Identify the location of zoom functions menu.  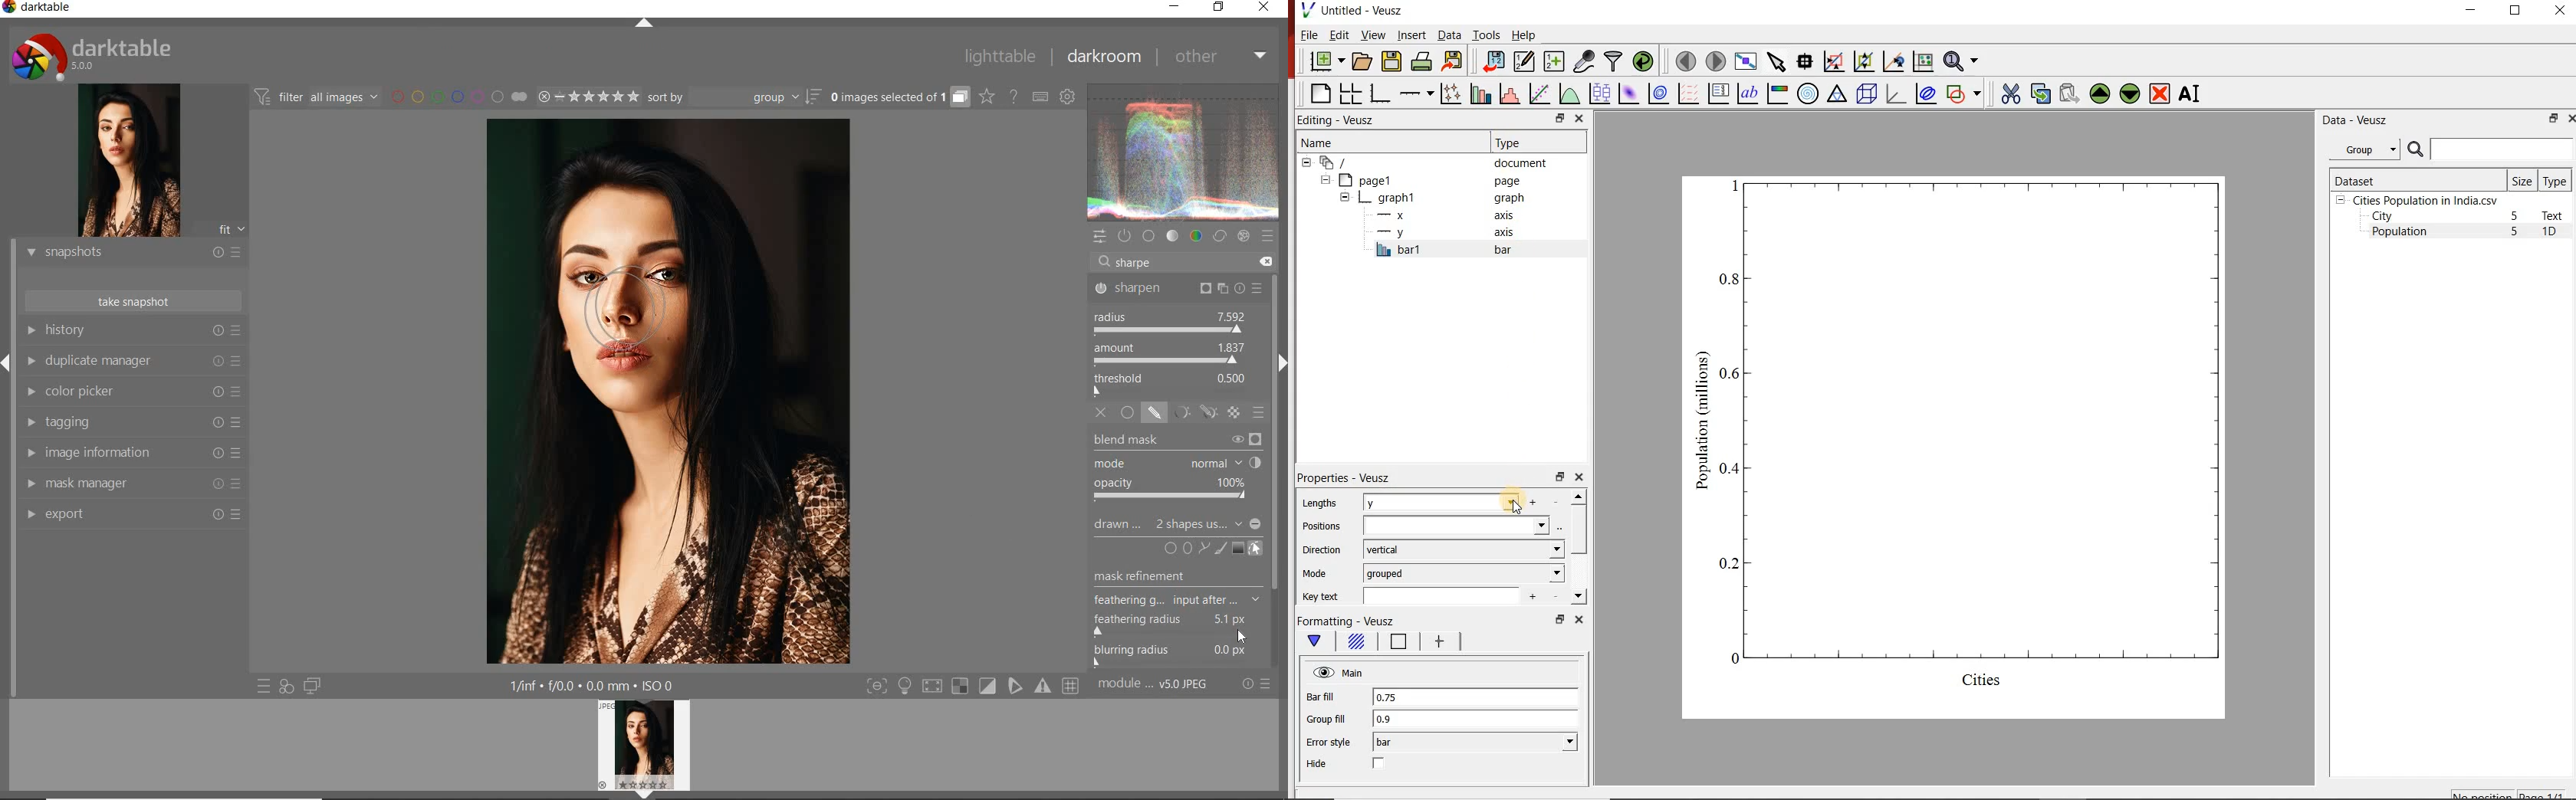
(1963, 61).